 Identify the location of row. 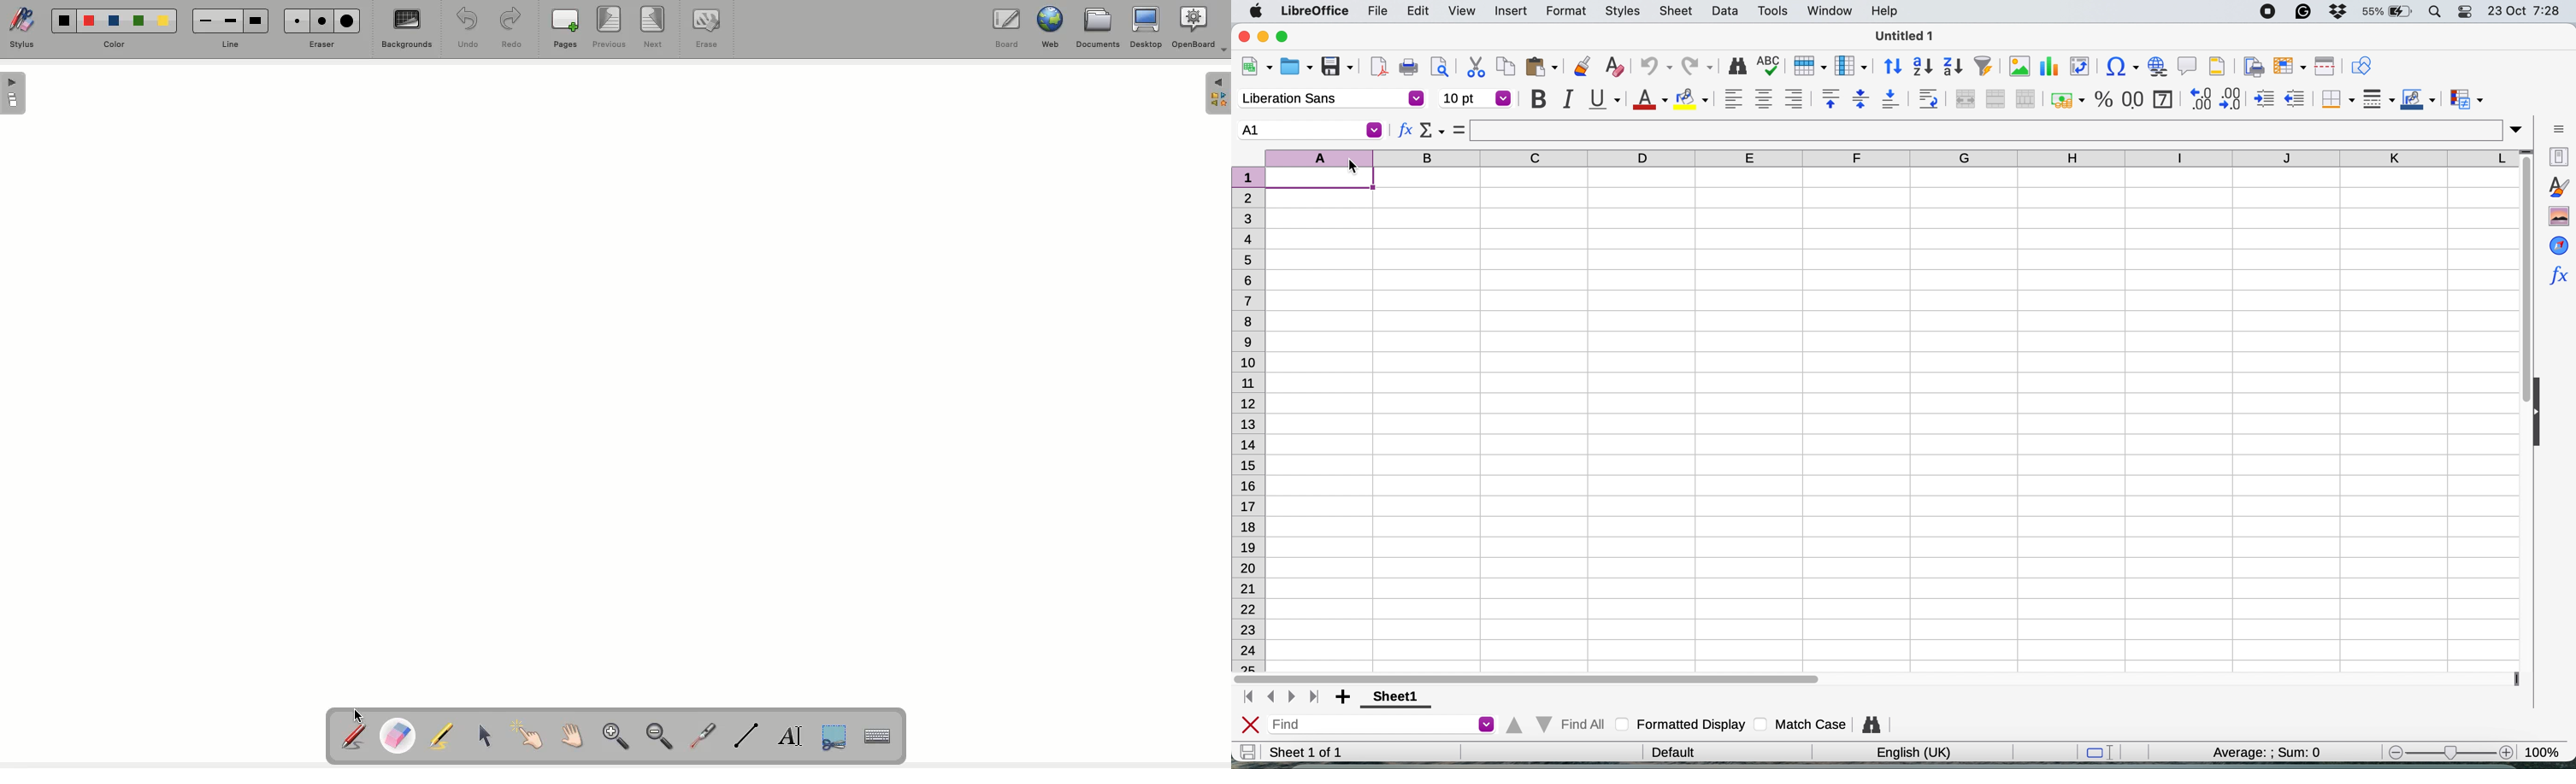
(1811, 66).